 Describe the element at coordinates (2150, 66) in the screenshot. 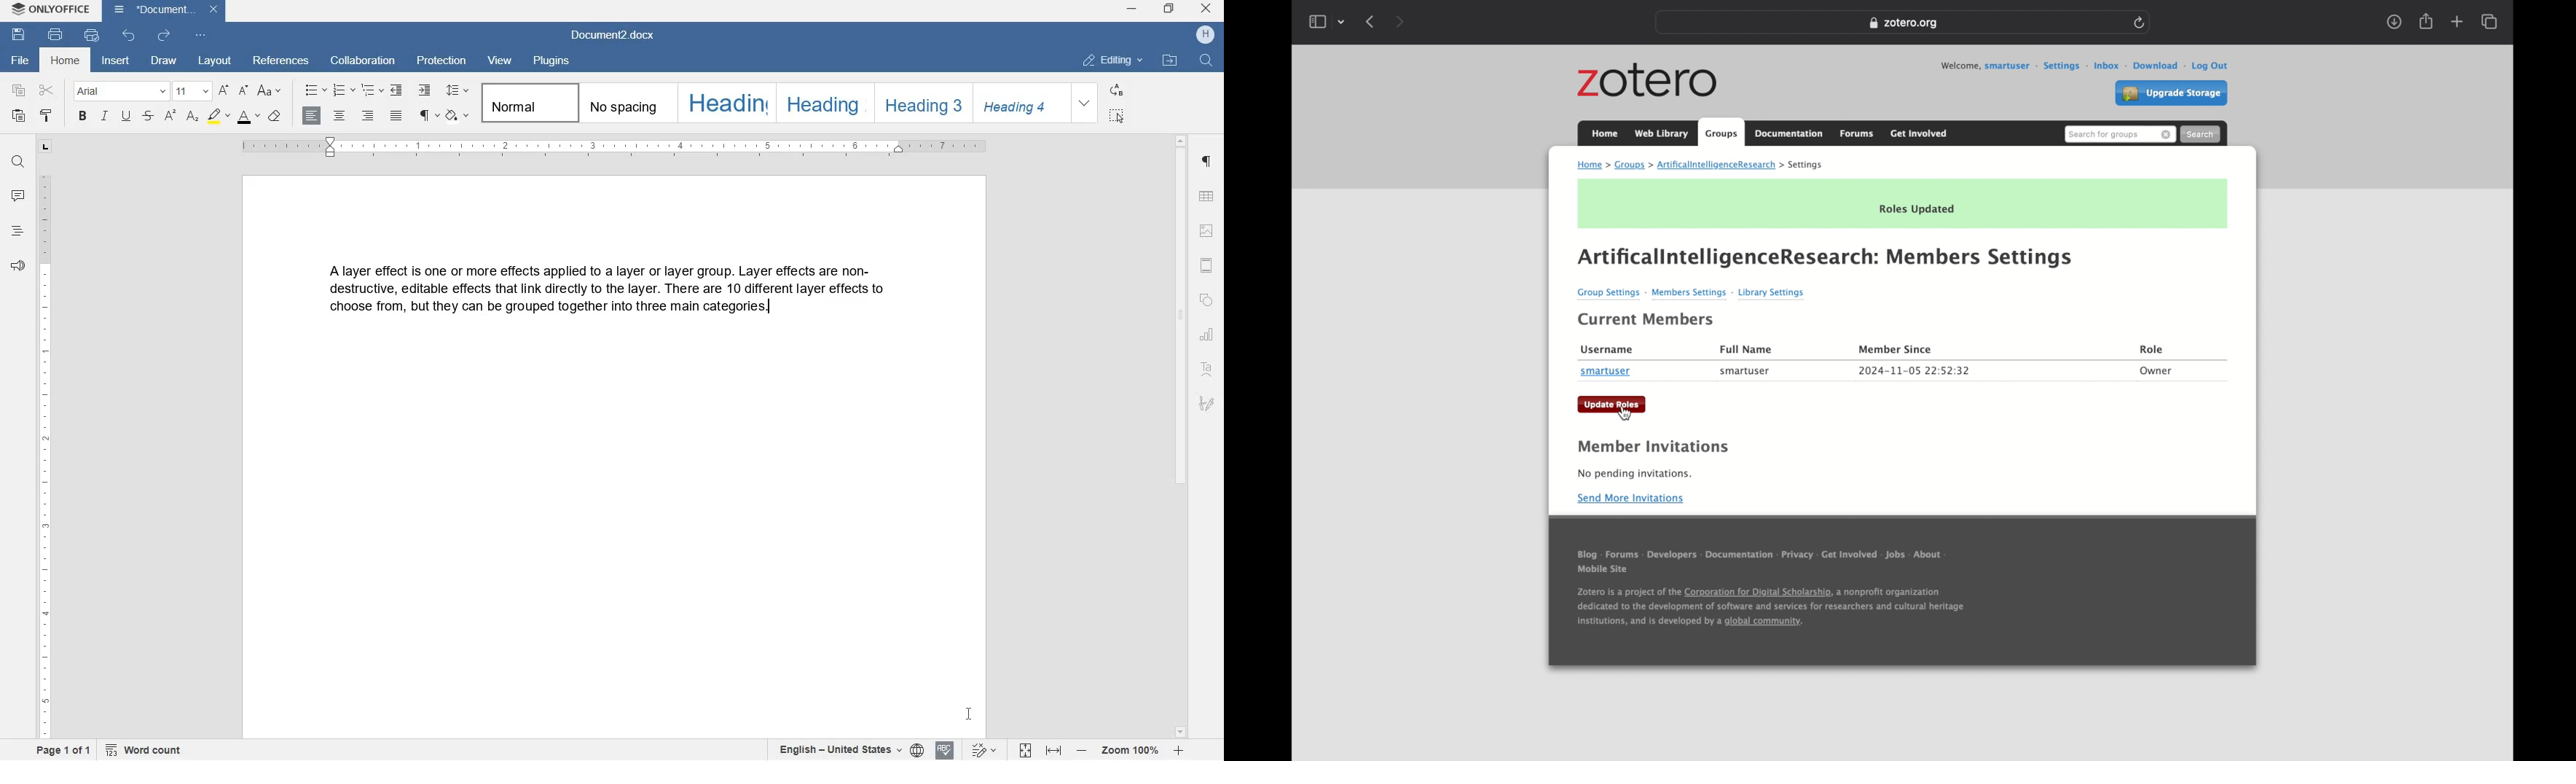

I see `download ` at that location.